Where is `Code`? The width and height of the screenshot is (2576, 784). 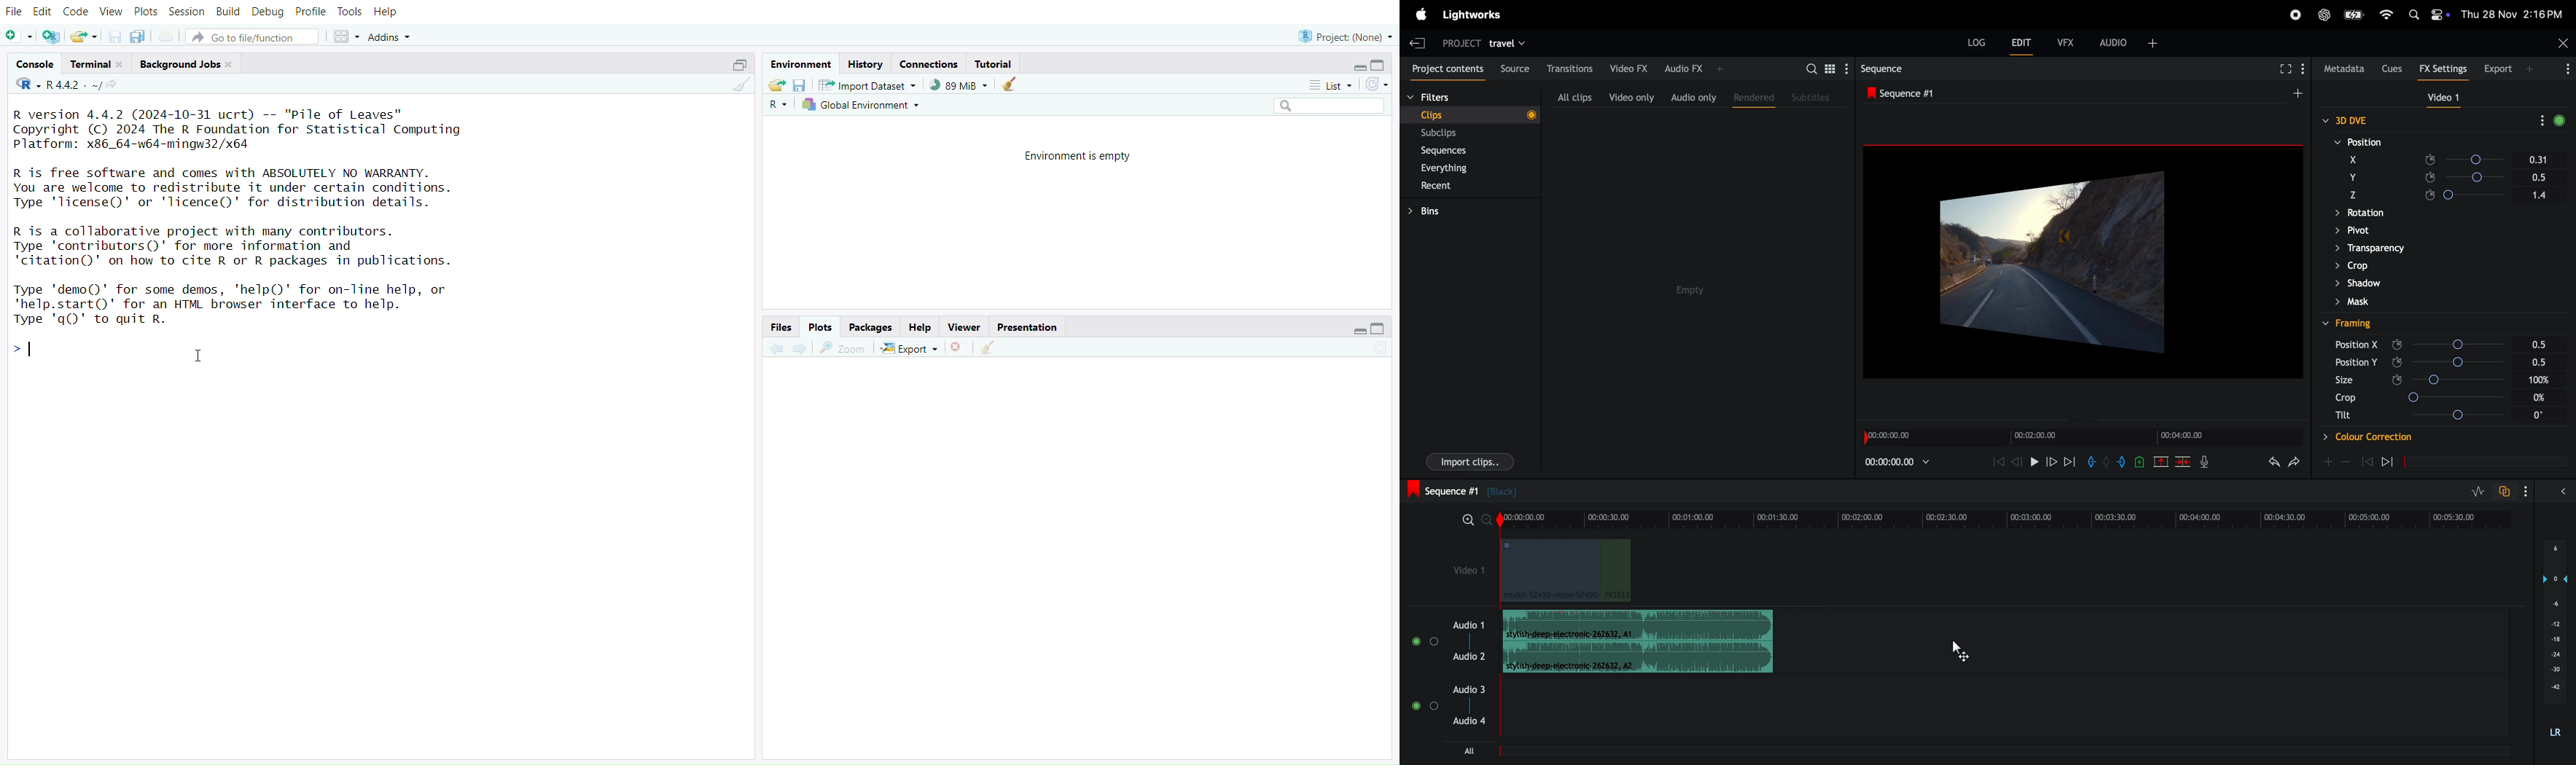 Code is located at coordinates (77, 12).